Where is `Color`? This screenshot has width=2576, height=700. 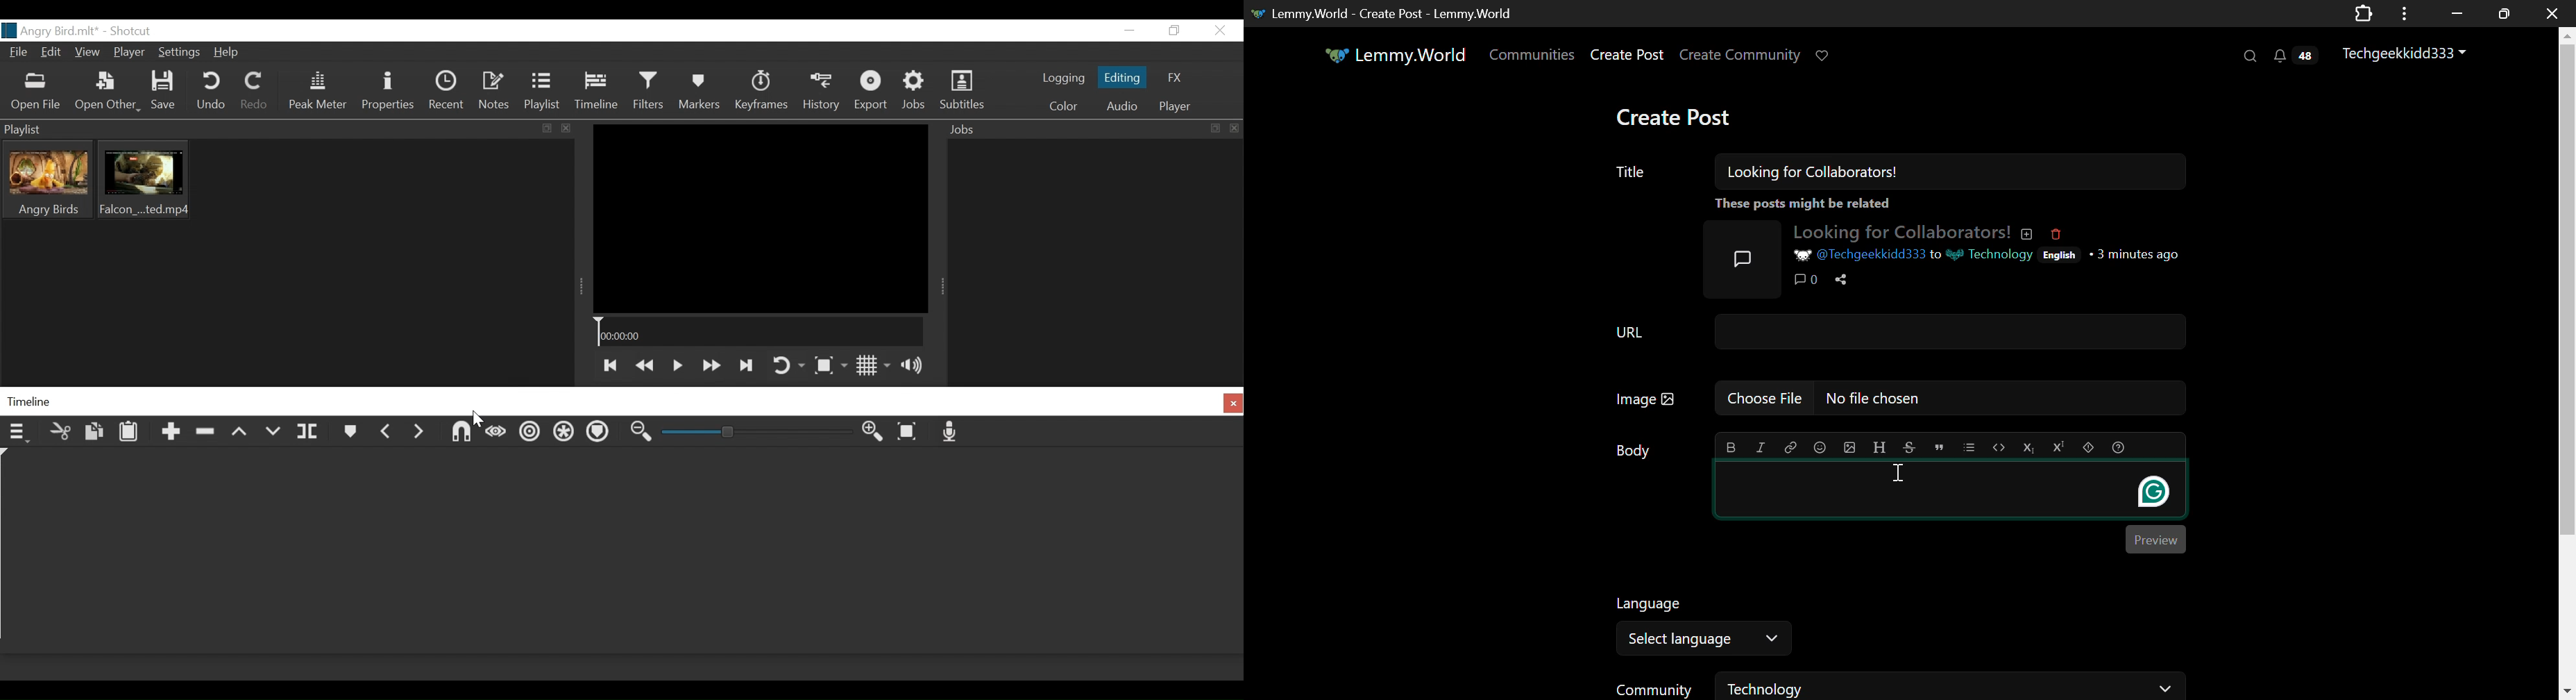
Color is located at coordinates (1064, 106).